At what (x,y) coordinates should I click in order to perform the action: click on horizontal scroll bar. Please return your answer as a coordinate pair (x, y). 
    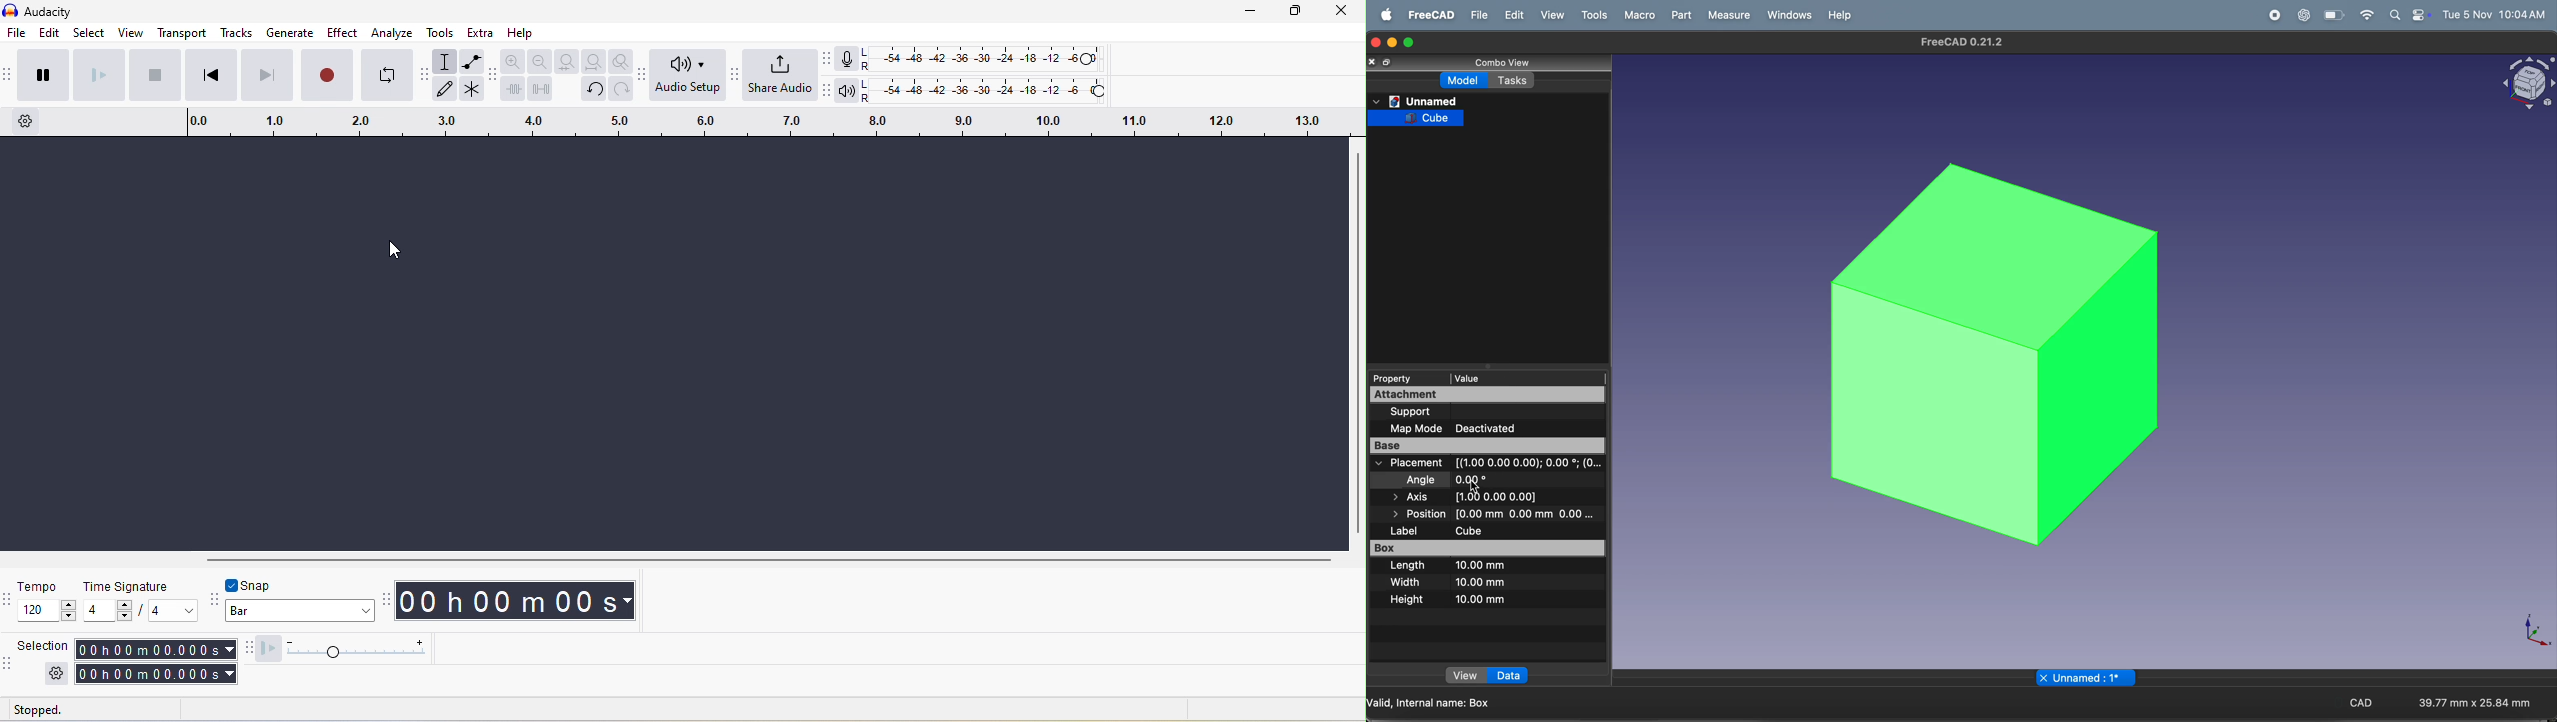
    Looking at the image, I should click on (775, 559).